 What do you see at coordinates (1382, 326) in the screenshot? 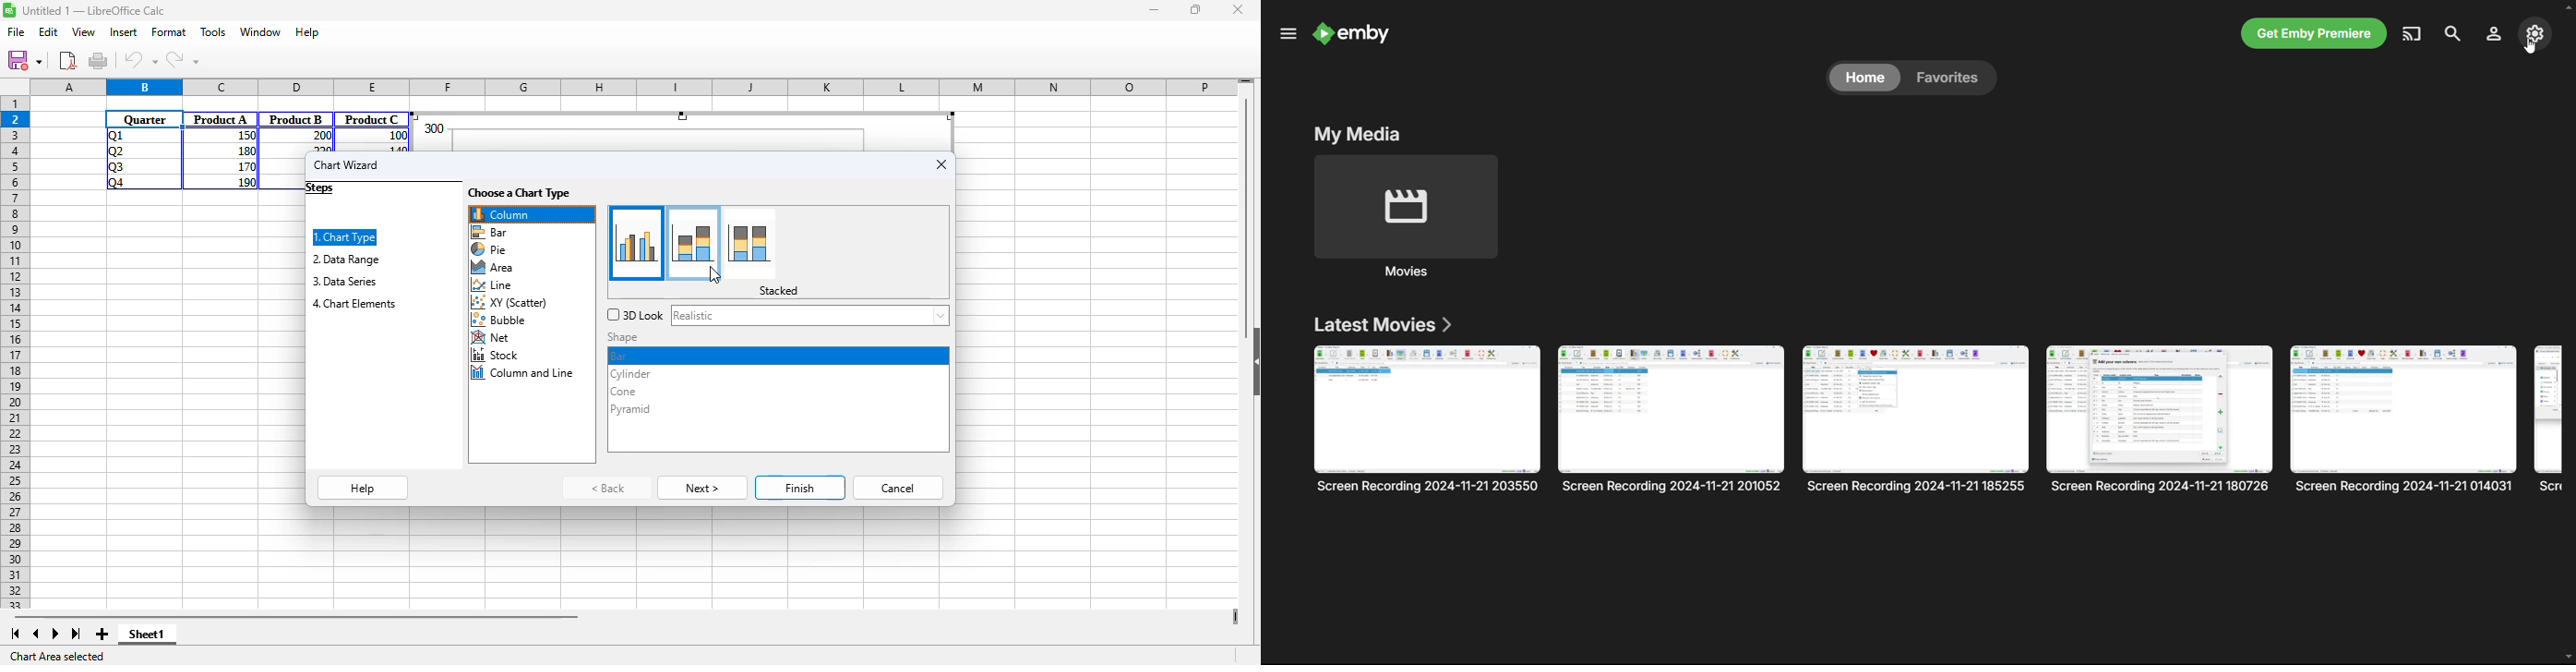
I see `latest movies` at bounding box center [1382, 326].